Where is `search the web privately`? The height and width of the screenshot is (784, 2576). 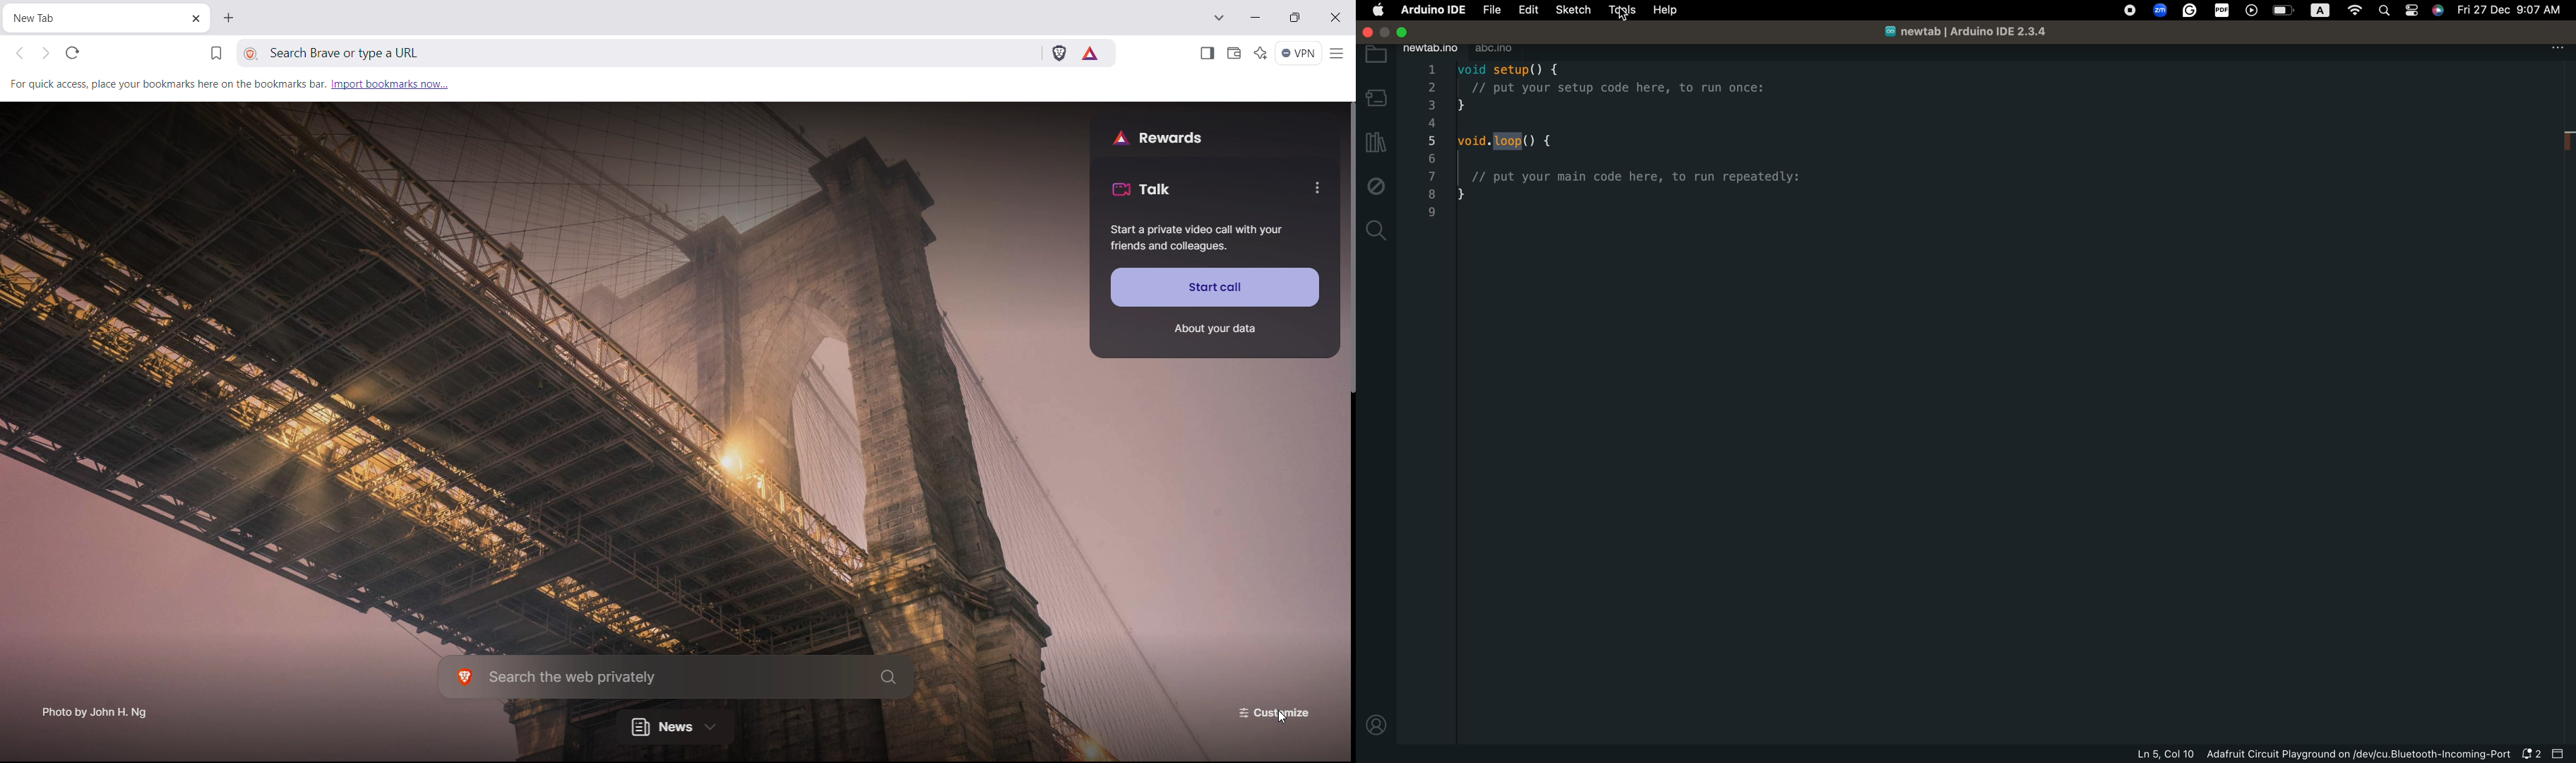 search the web privately is located at coordinates (676, 676).